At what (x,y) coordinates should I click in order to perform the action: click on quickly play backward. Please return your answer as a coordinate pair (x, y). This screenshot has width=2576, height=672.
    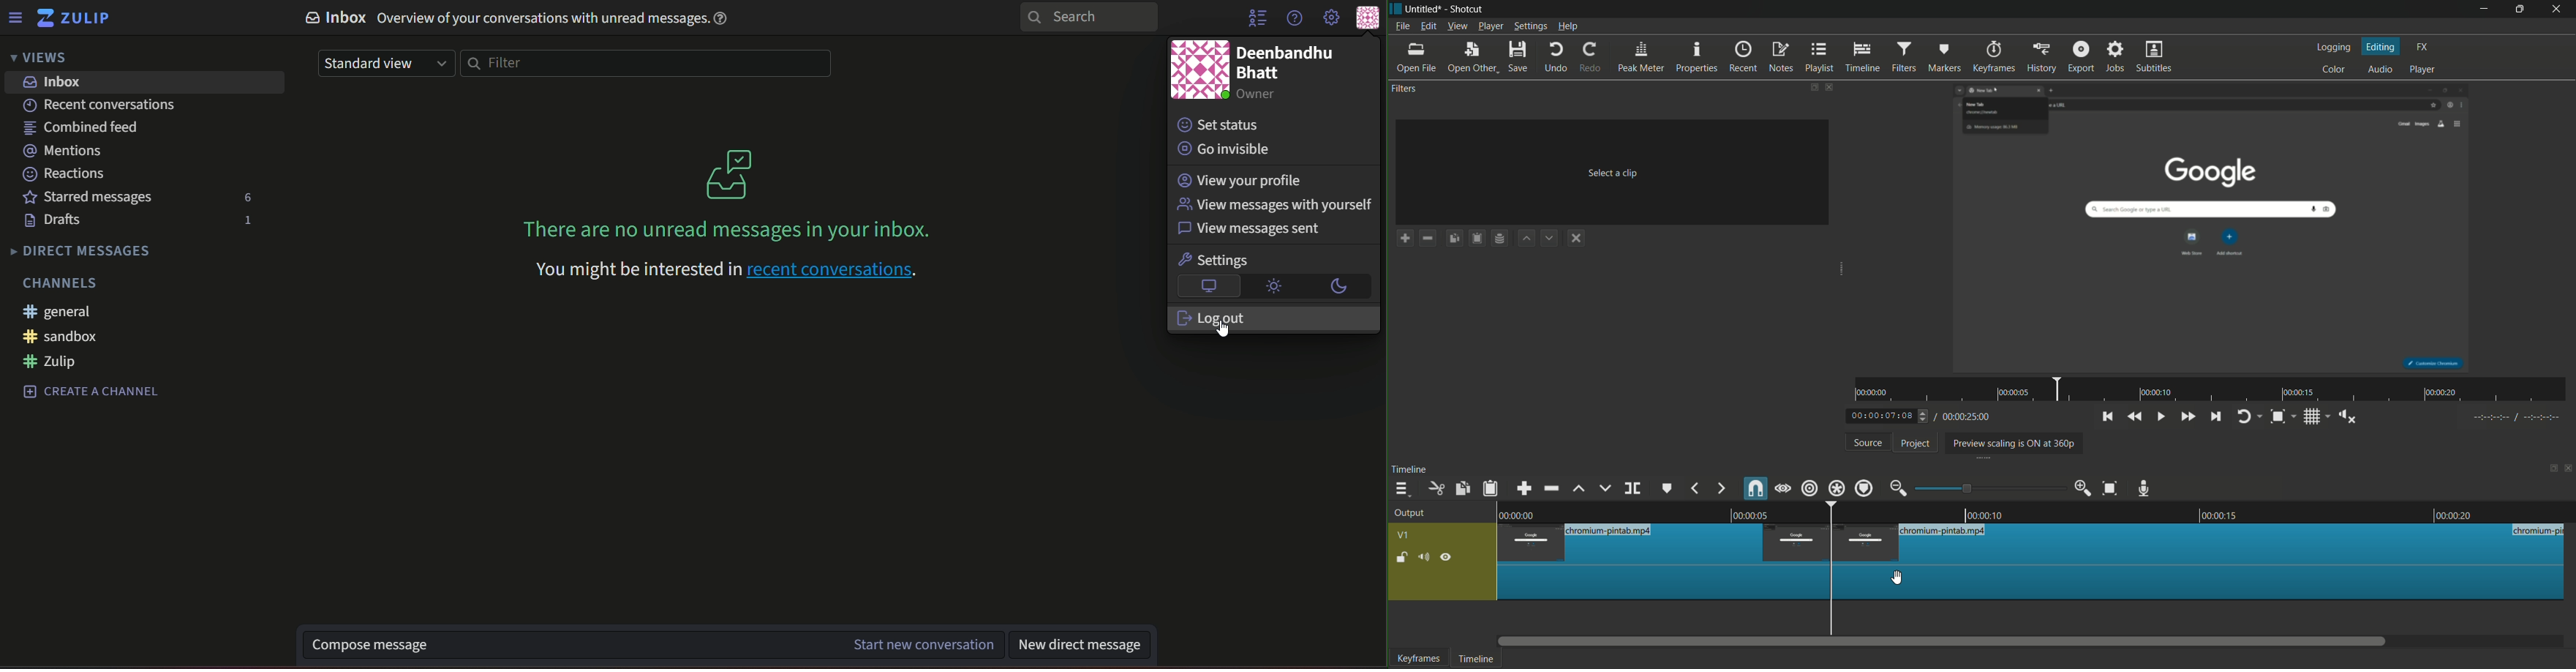
    Looking at the image, I should click on (2134, 416).